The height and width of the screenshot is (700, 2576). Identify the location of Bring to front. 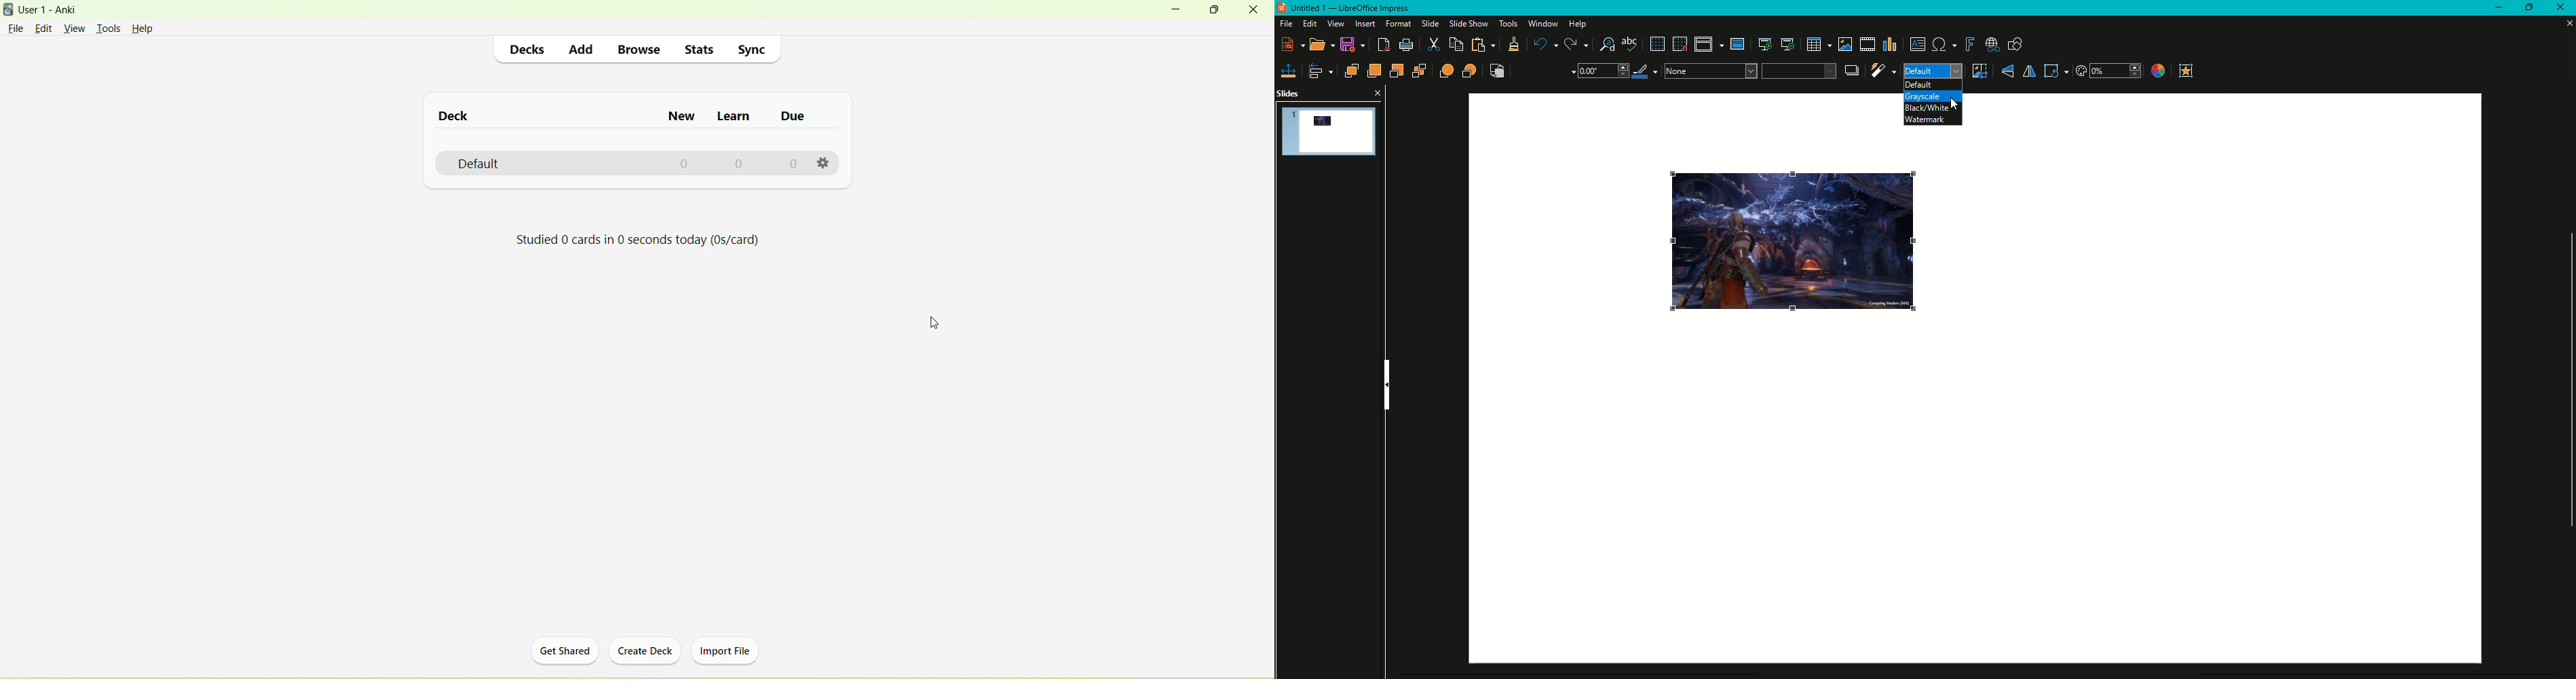
(1351, 71).